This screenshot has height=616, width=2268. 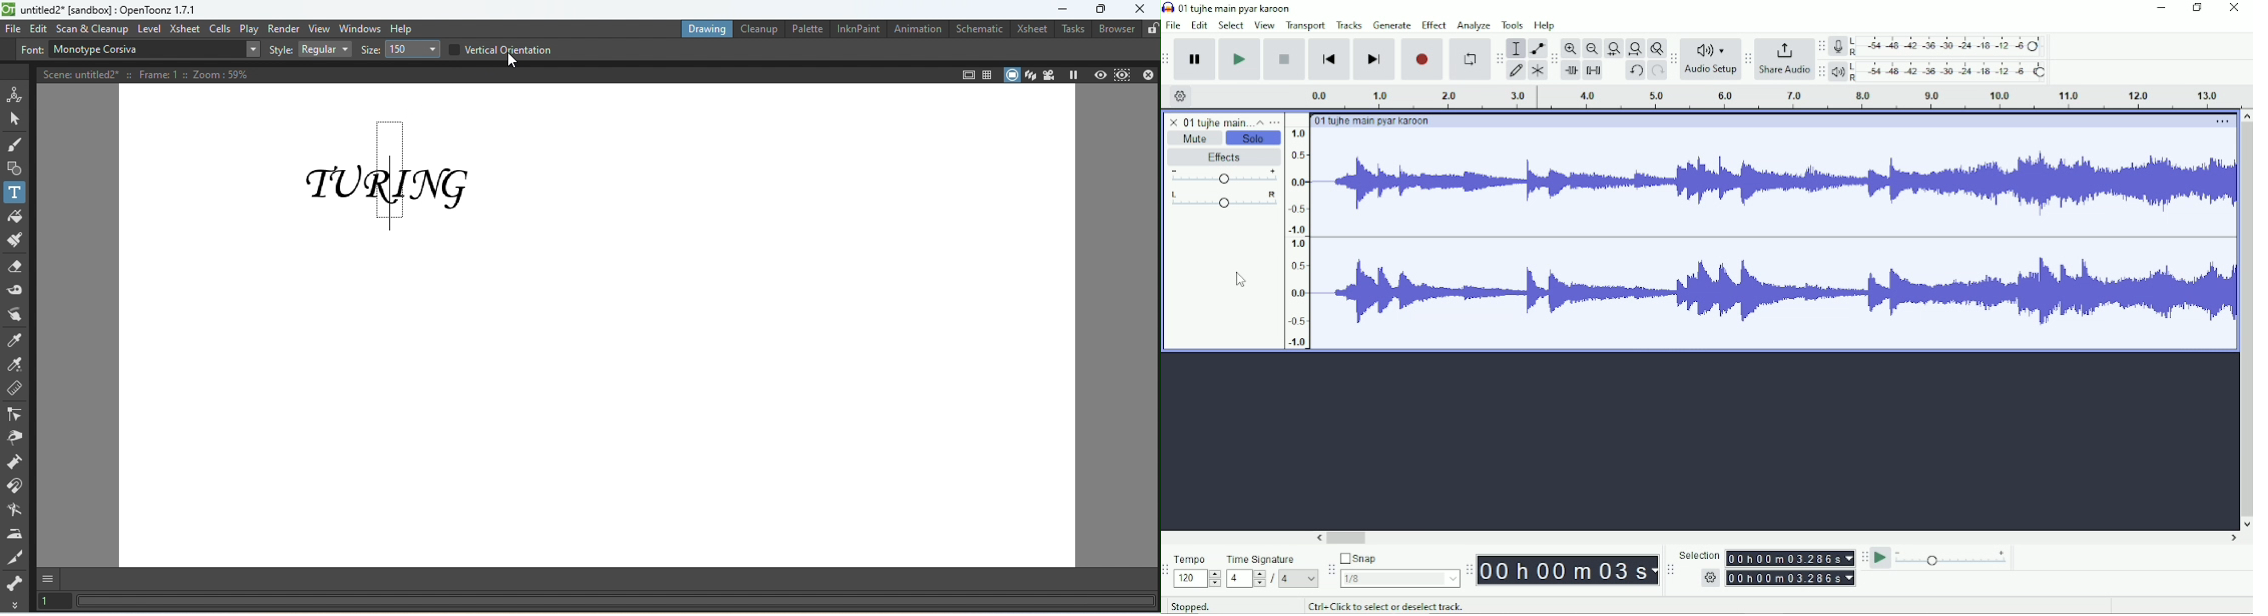 What do you see at coordinates (1207, 119) in the screenshot?
I see `Audio title` at bounding box center [1207, 119].